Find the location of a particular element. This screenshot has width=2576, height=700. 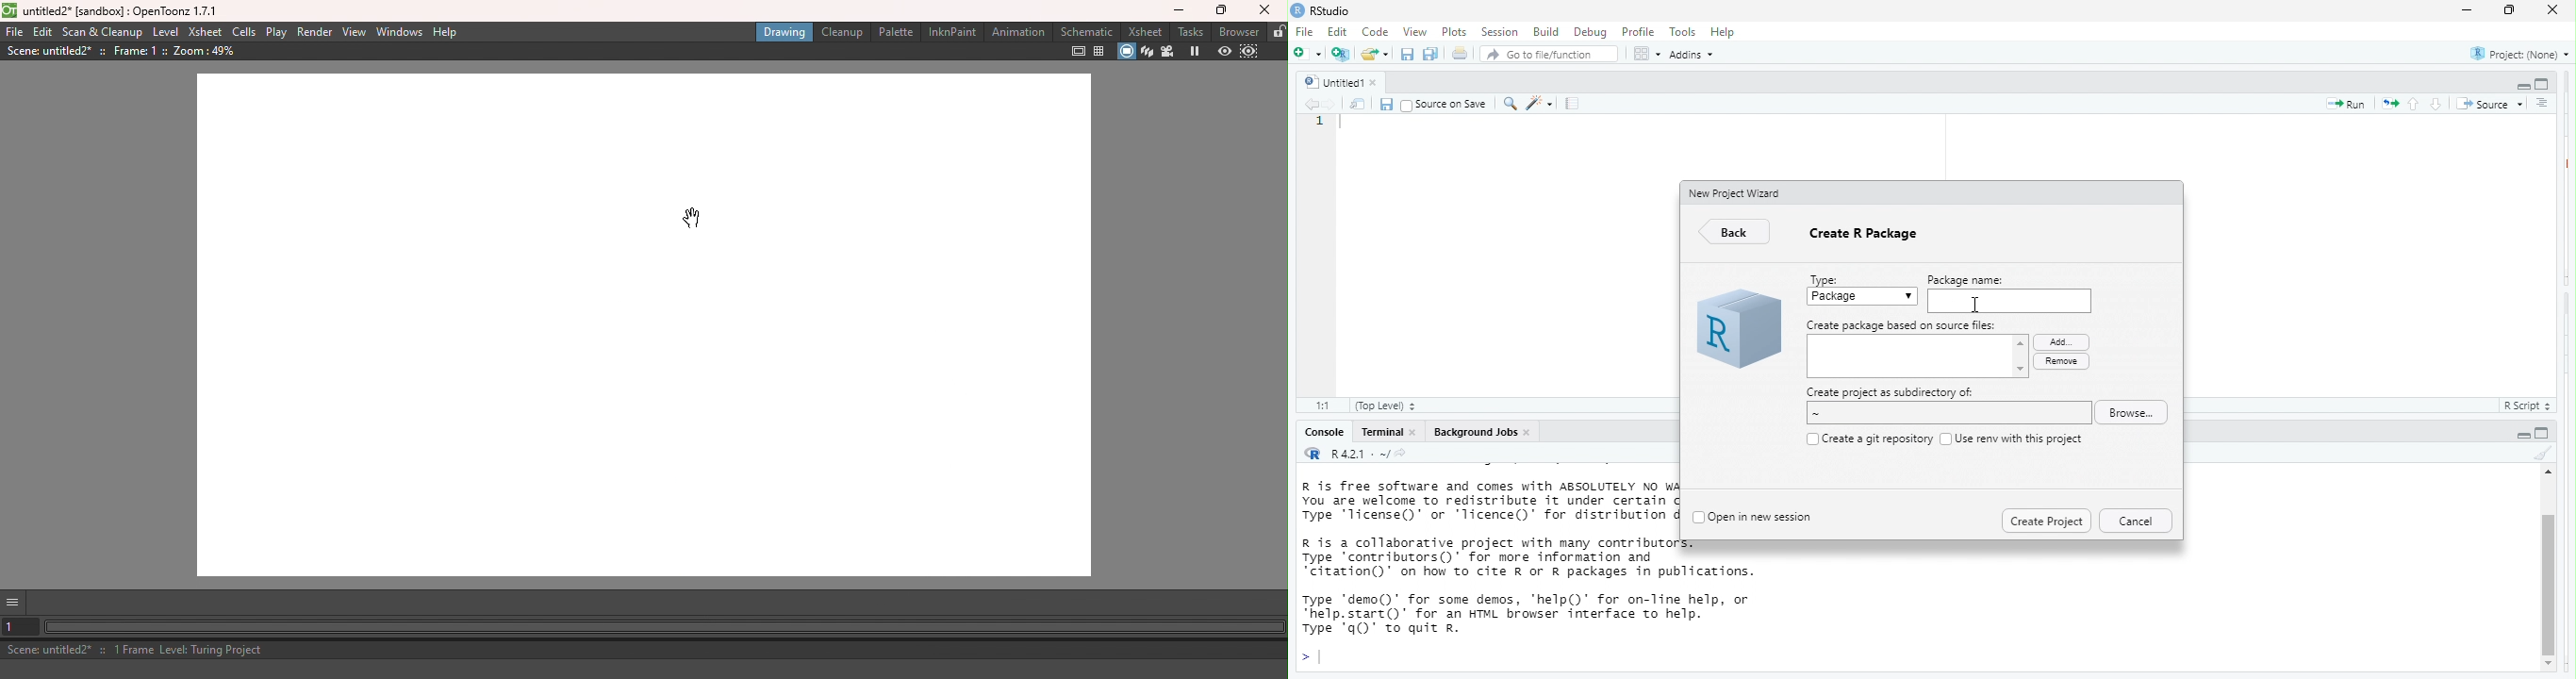

save current document is located at coordinates (1387, 104).